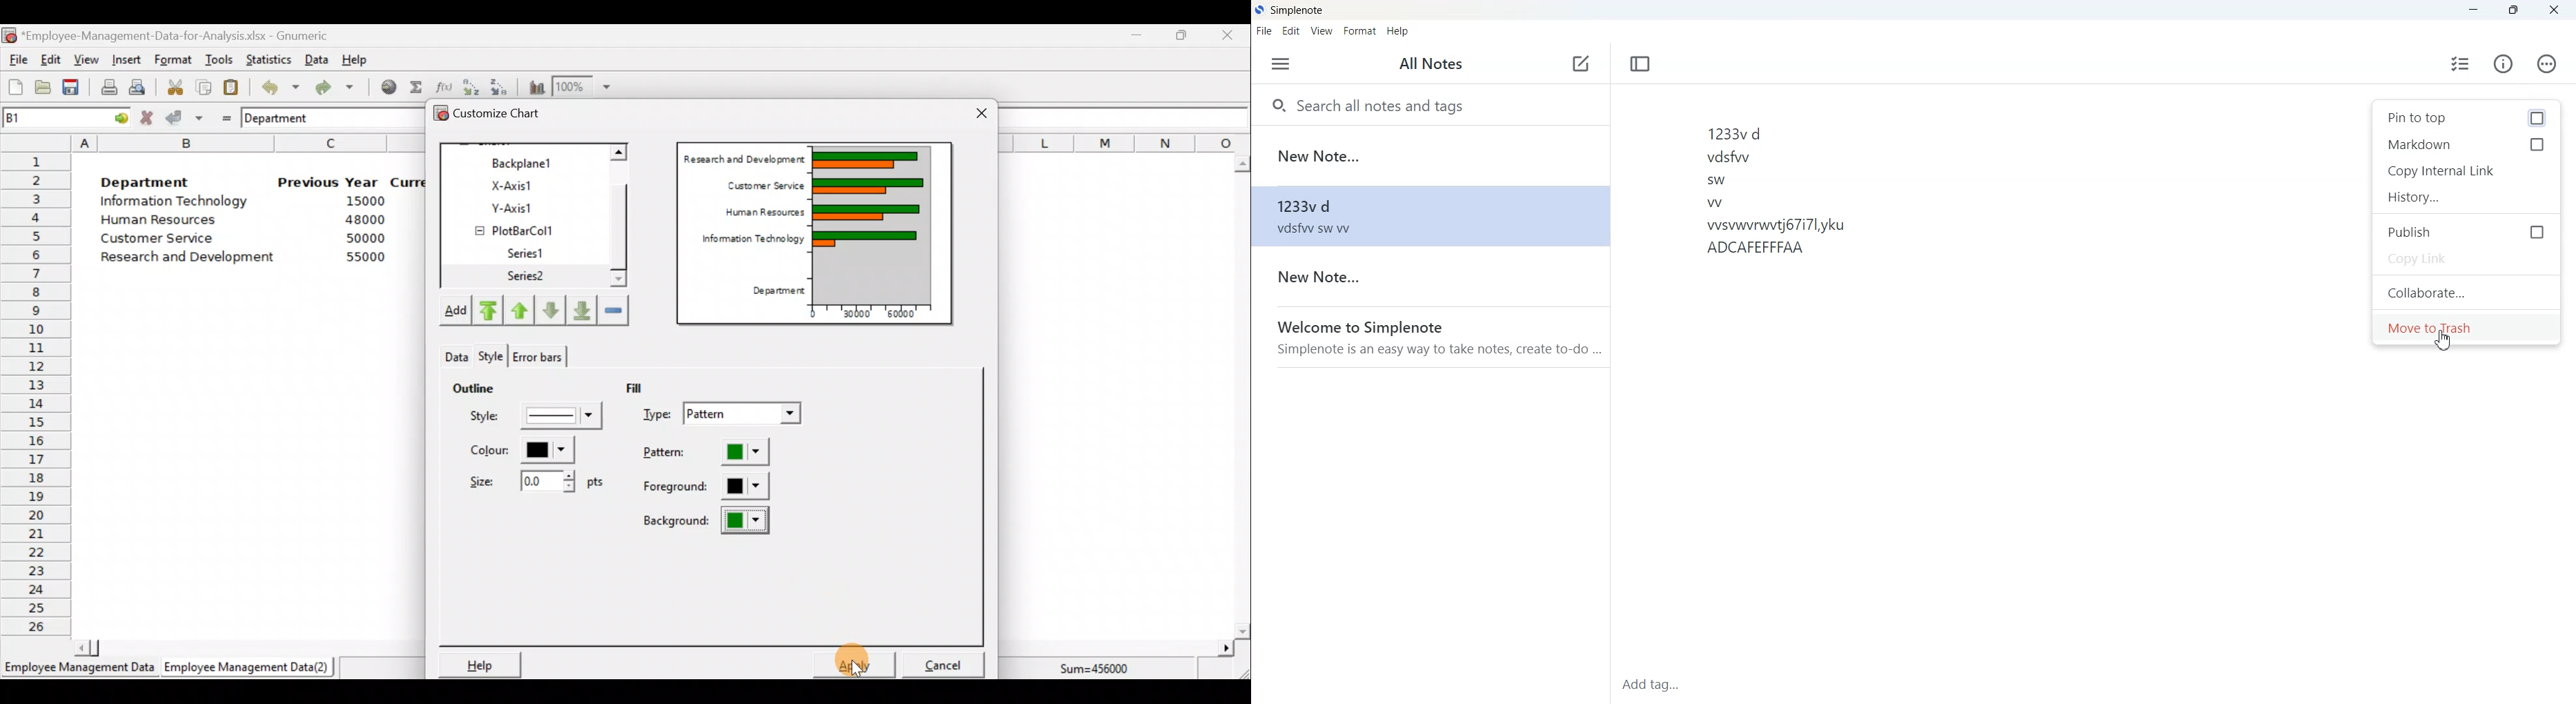  What do you see at coordinates (644, 387) in the screenshot?
I see `Fill` at bounding box center [644, 387].